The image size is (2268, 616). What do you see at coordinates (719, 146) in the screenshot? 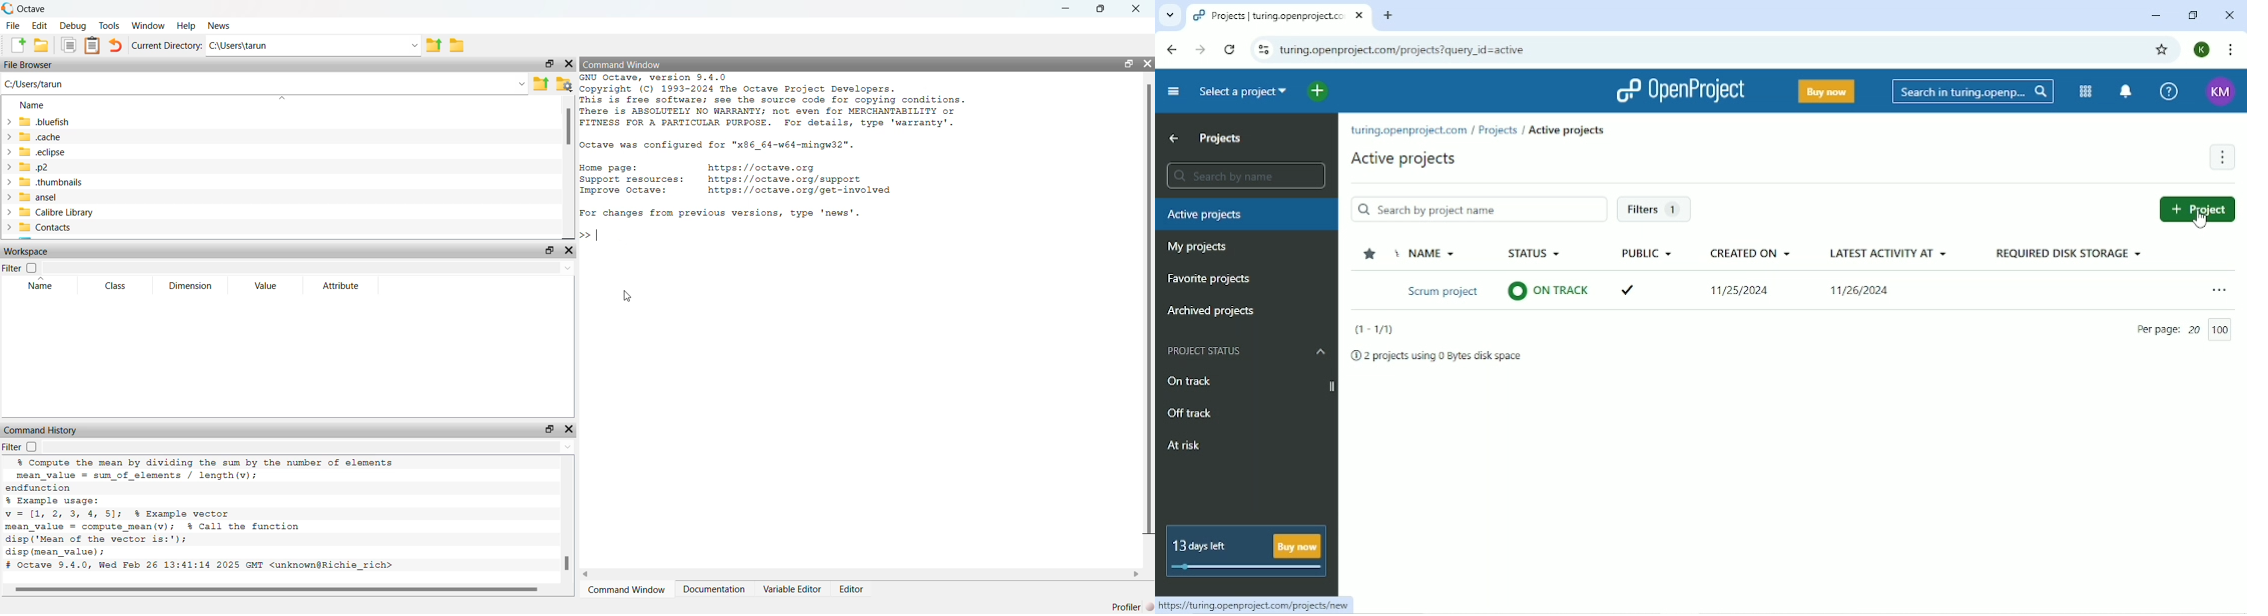
I see `Octave was configured for "x86_64-w64-mingw32".` at bounding box center [719, 146].